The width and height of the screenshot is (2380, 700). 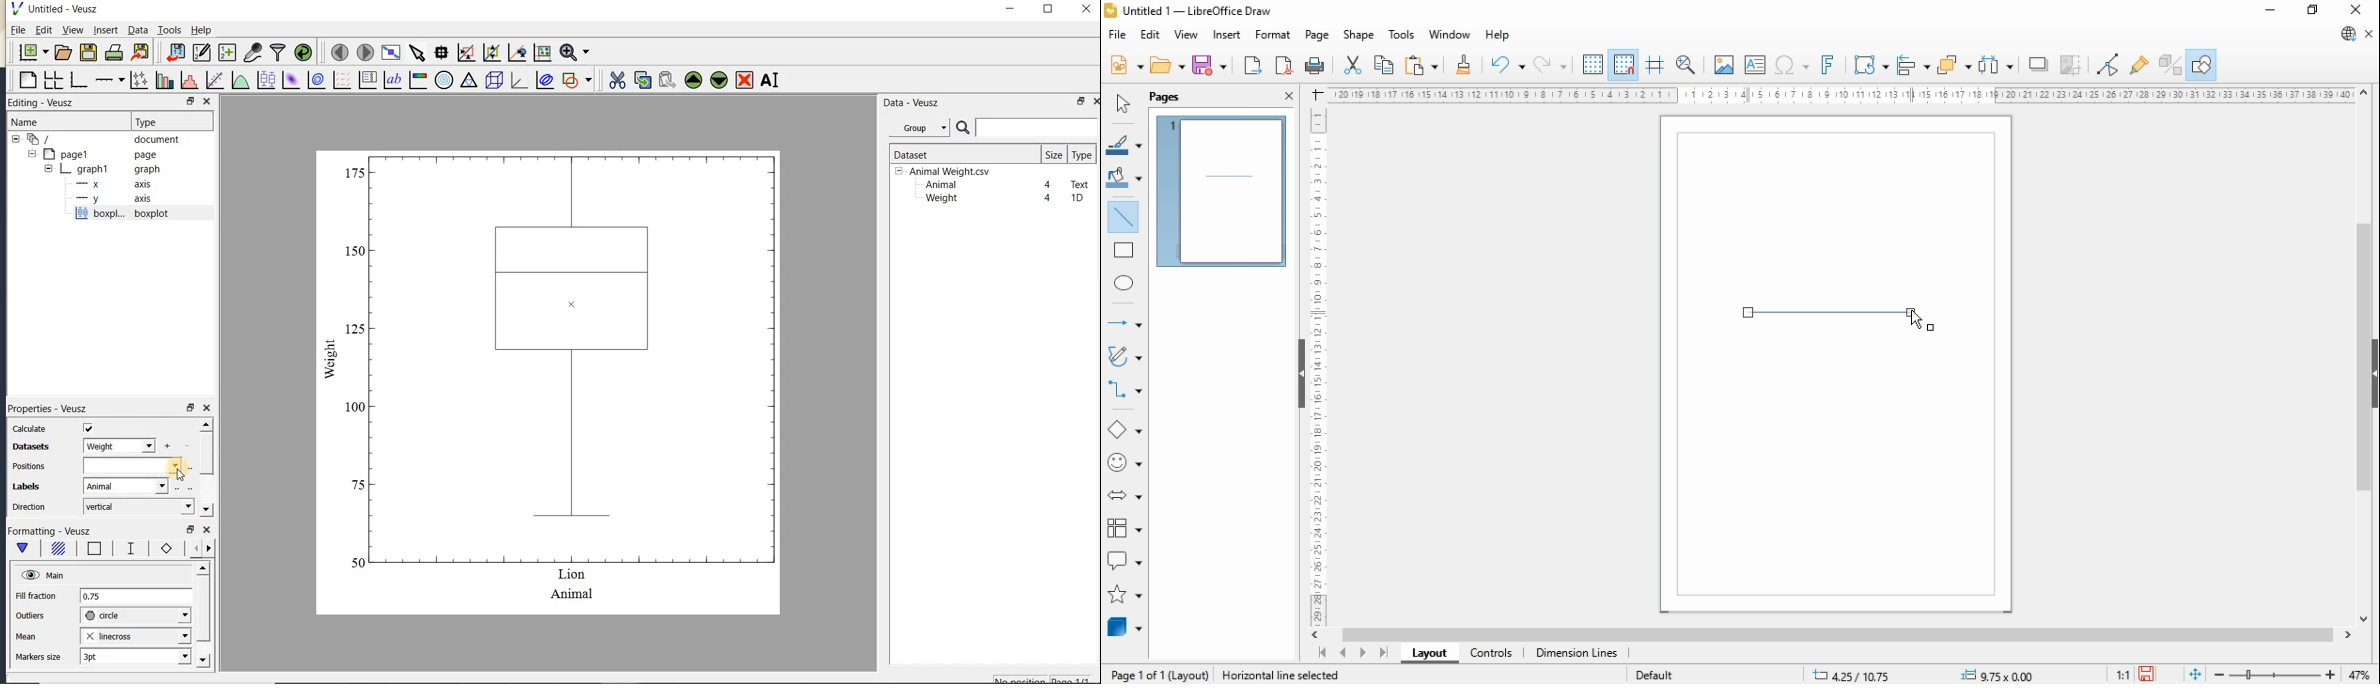 What do you see at coordinates (1506, 64) in the screenshot?
I see `undo` at bounding box center [1506, 64].